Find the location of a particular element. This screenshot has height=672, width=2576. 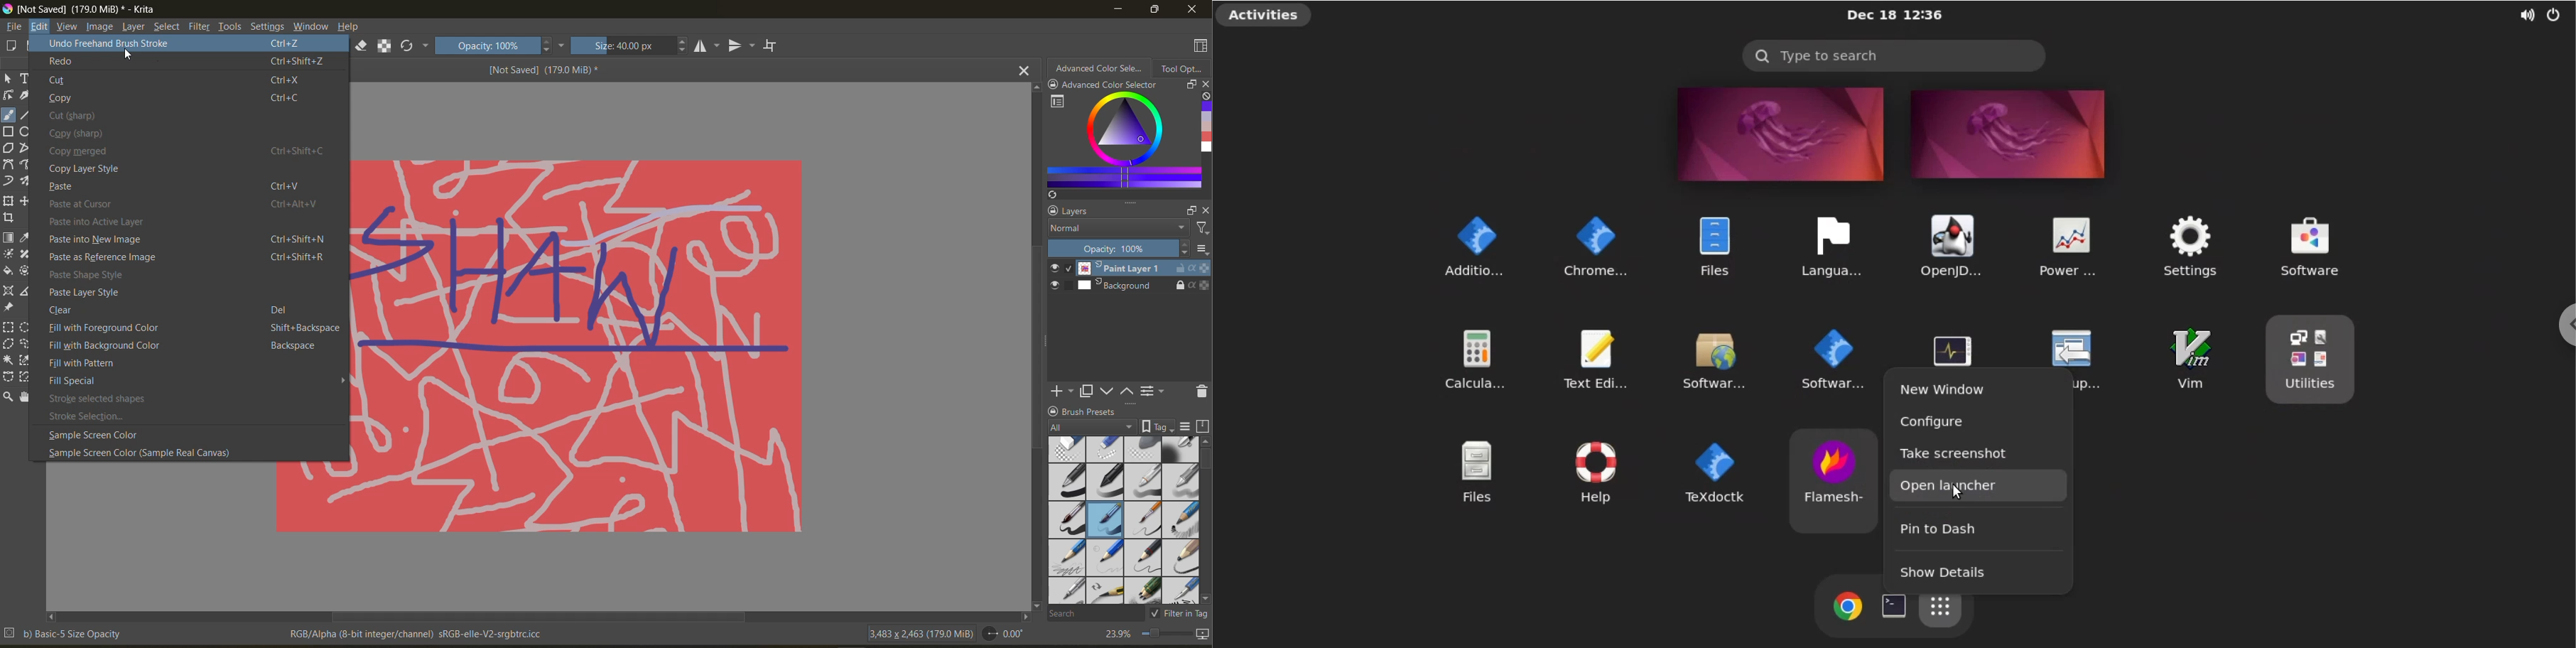

preserve alpha is located at coordinates (387, 47).